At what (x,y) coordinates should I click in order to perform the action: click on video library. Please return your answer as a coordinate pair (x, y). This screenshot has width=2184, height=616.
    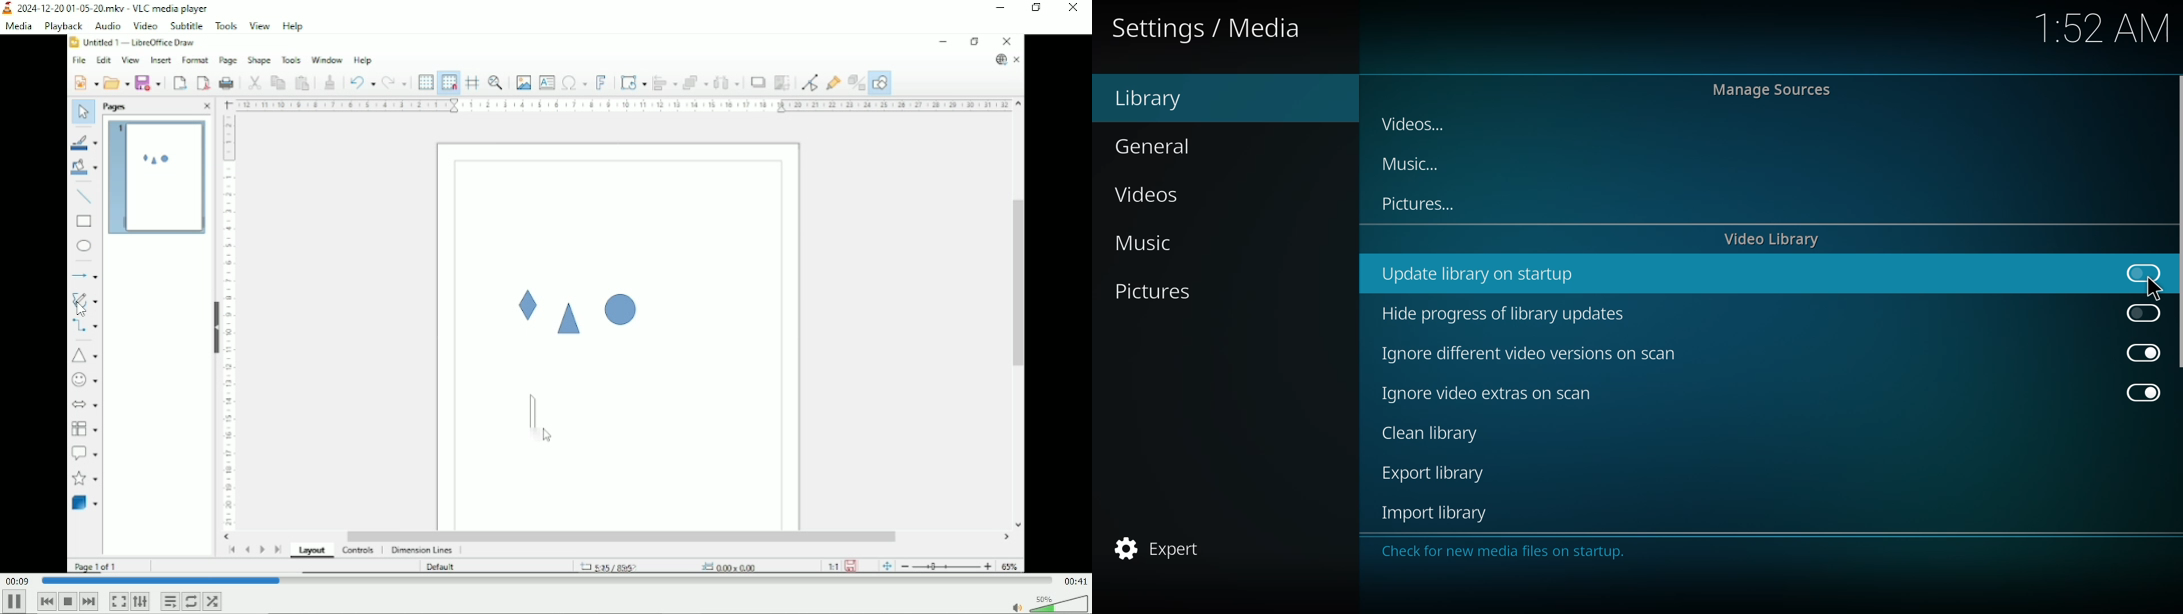
    Looking at the image, I should click on (1775, 240).